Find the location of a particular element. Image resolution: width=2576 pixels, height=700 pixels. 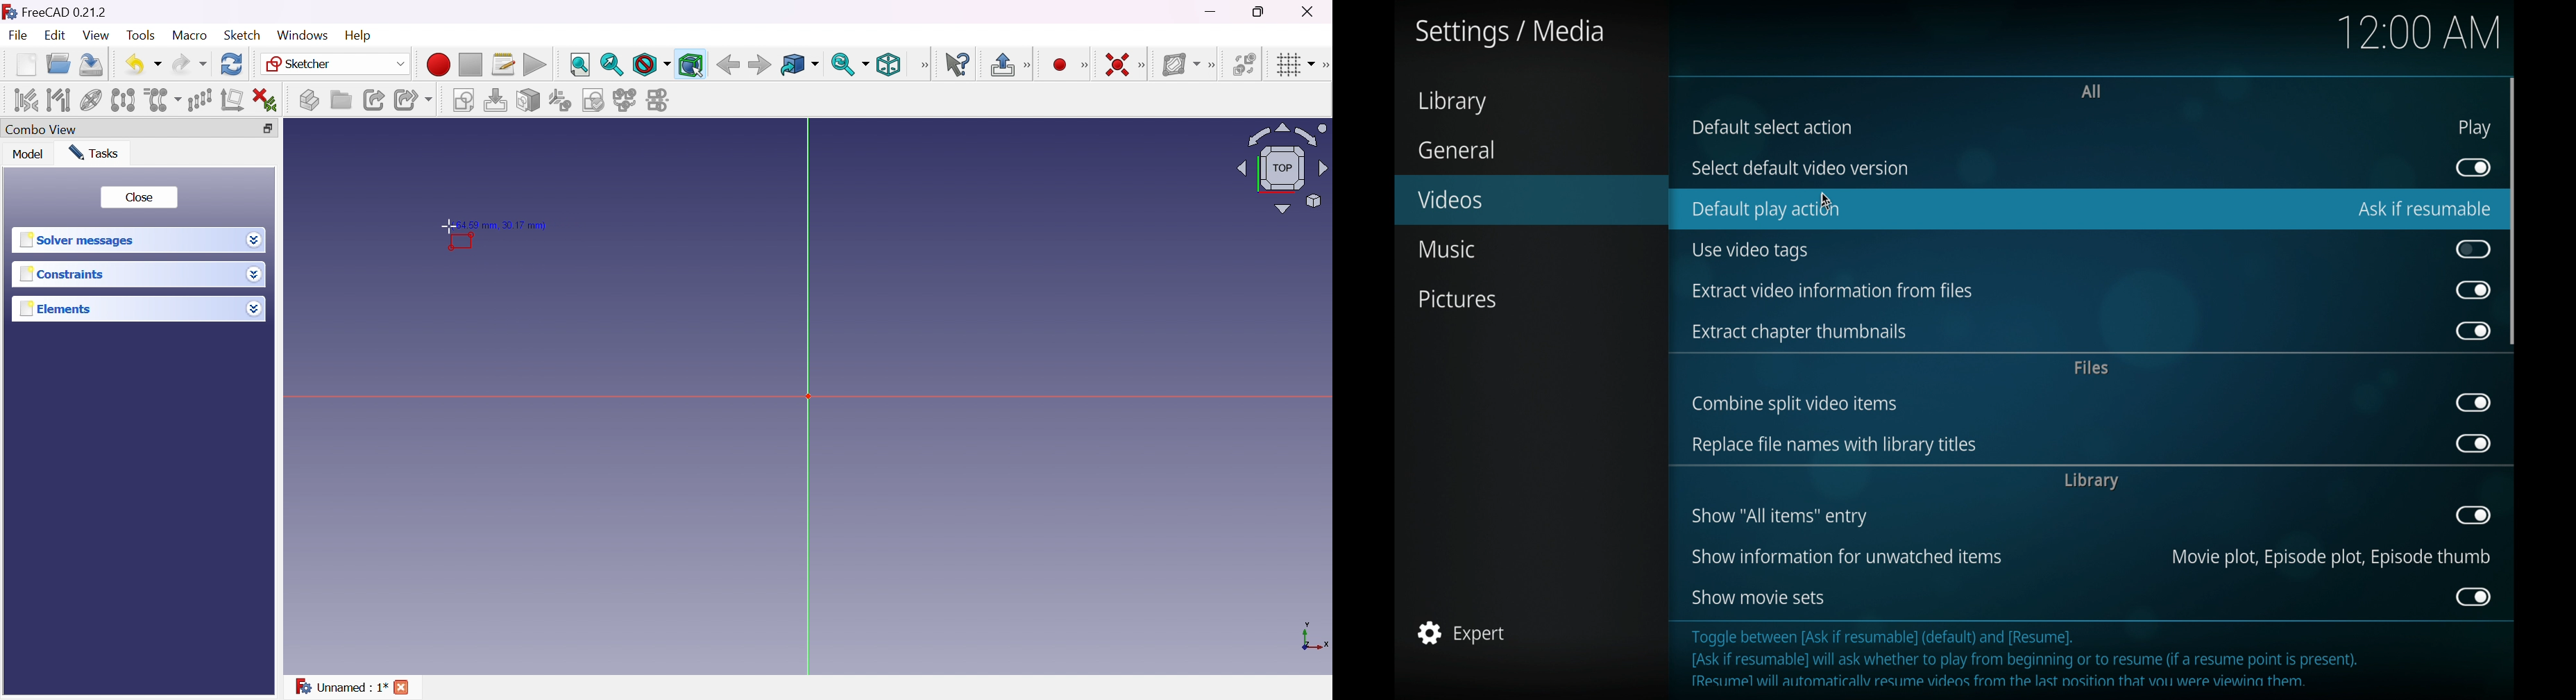

Sketch is located at coordinates (243, 35).